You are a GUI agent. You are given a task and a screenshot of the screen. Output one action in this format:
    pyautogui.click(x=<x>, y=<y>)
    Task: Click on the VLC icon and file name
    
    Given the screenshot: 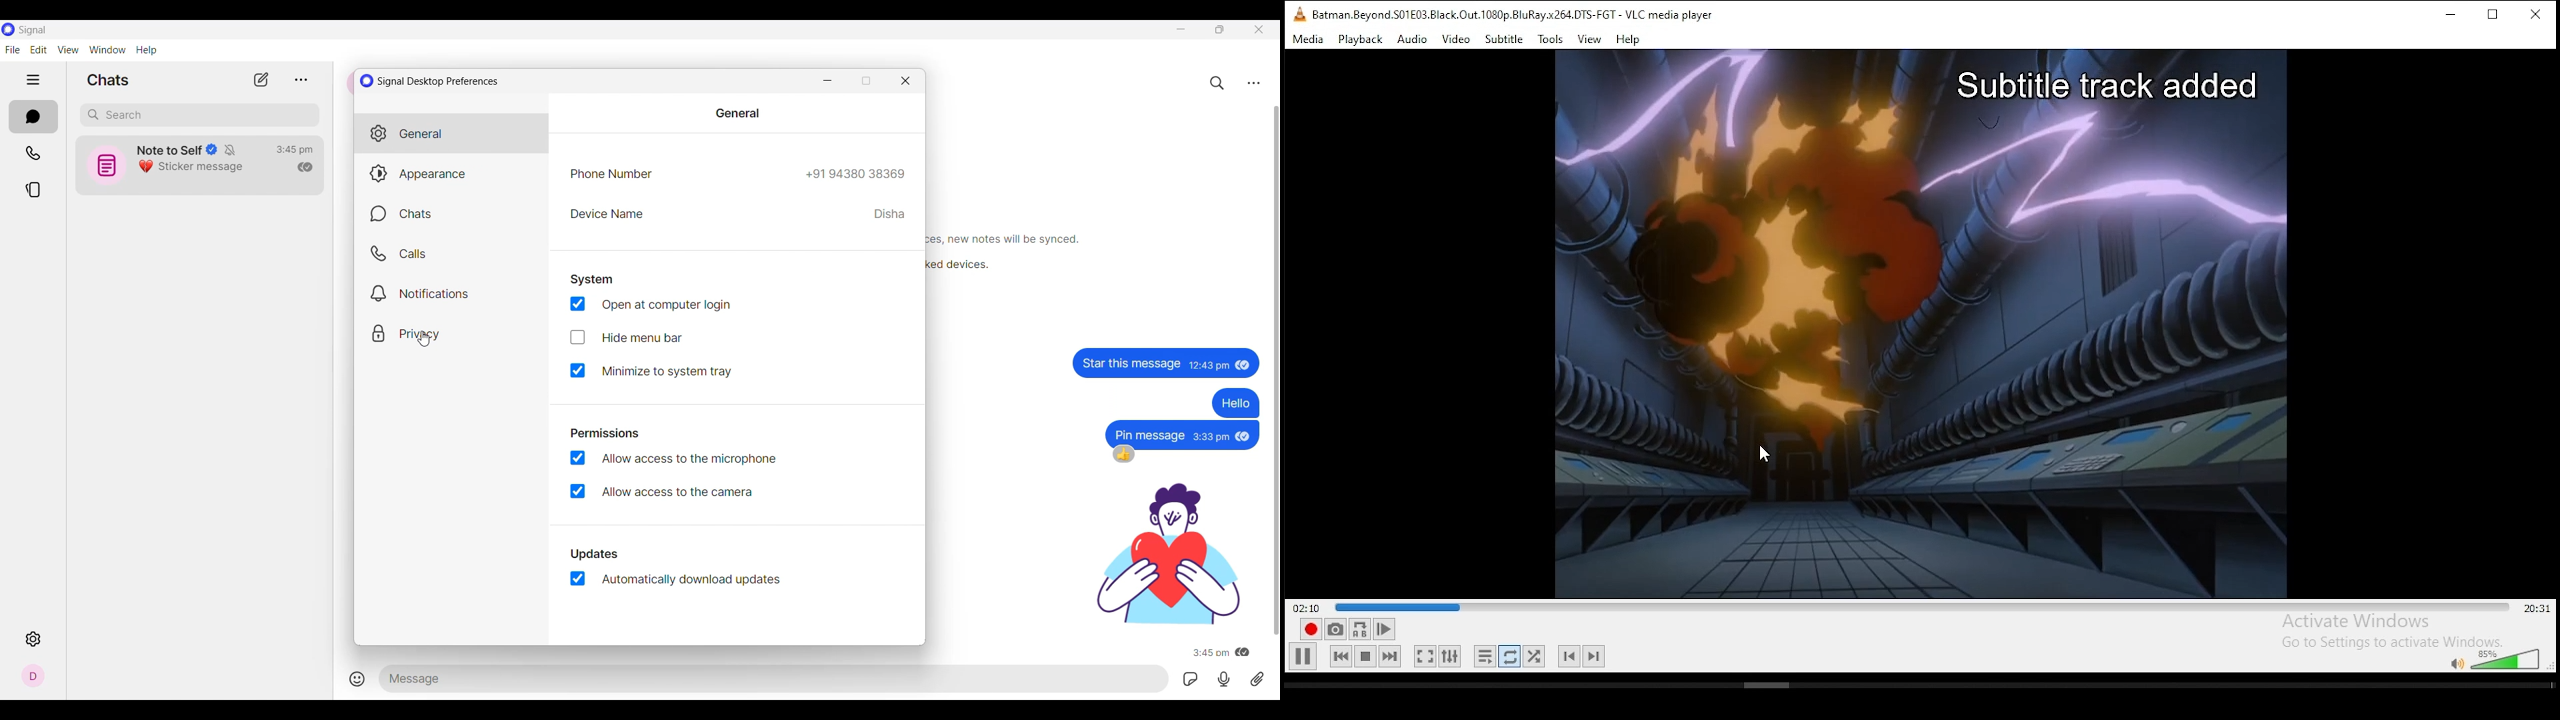 What is the action you would take?
    pyautogui.click(x=1498, y=14)
    